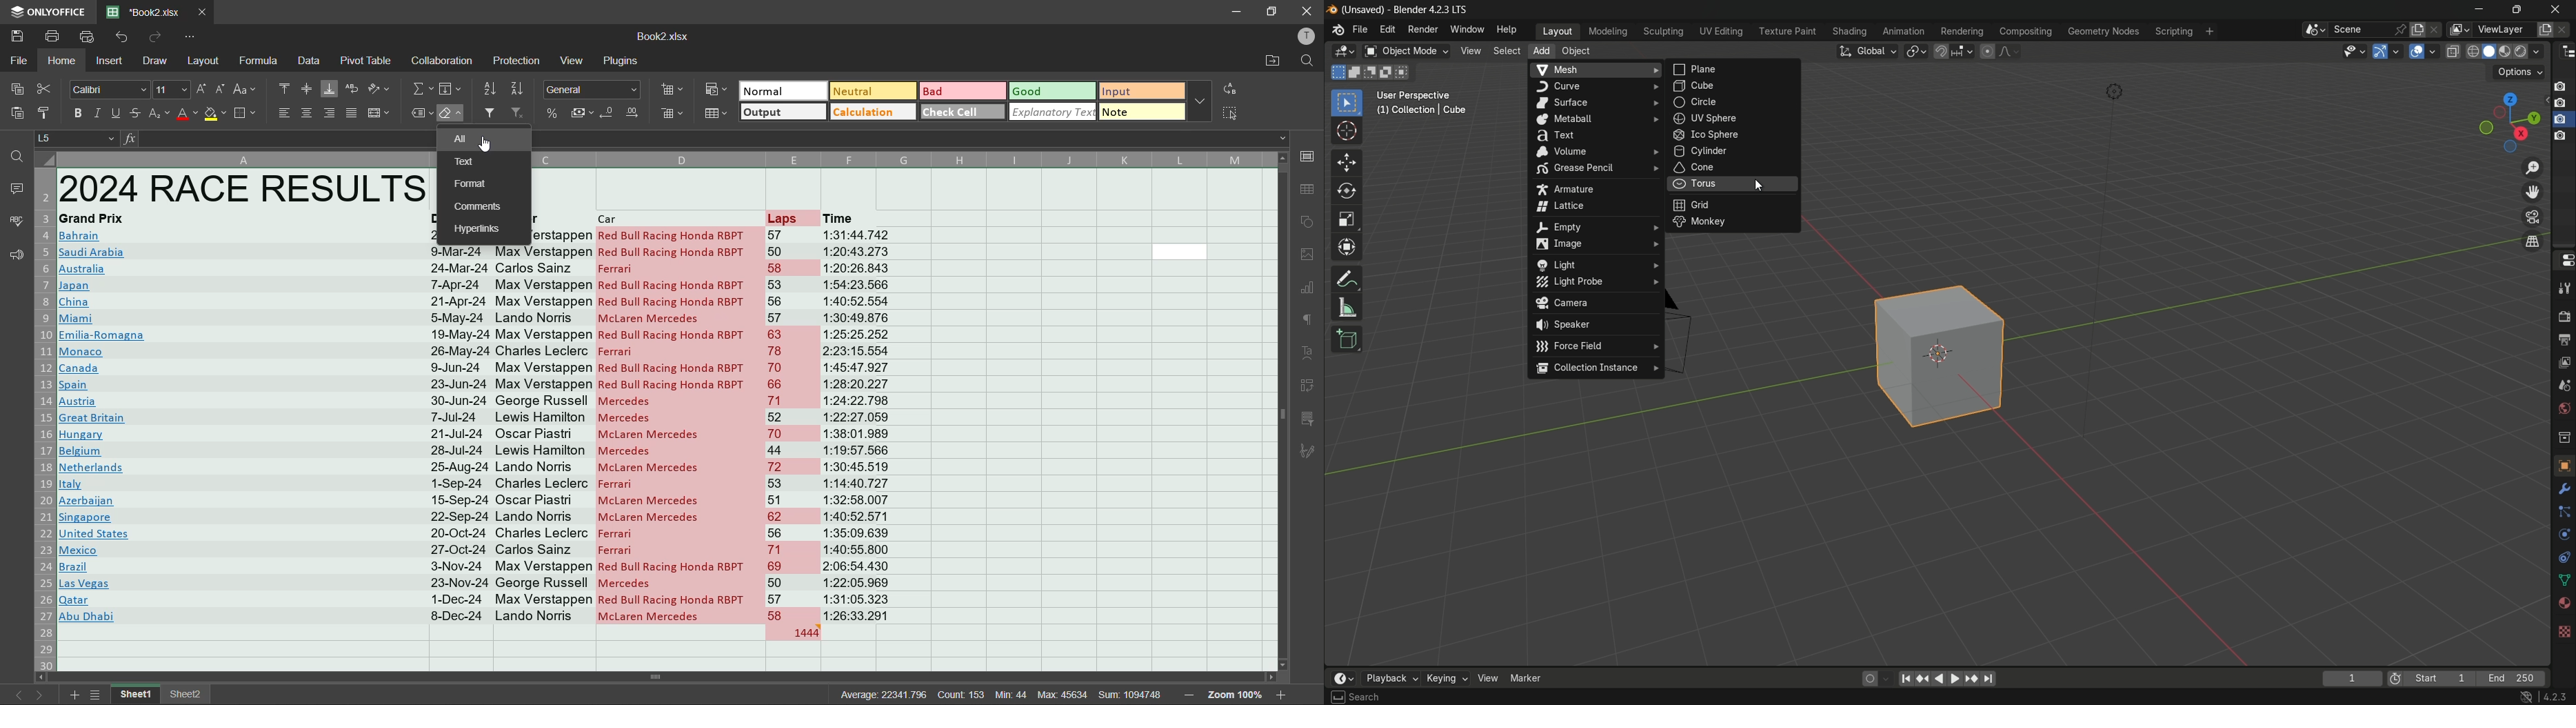  I want to click on replace, so click(1234, 88).